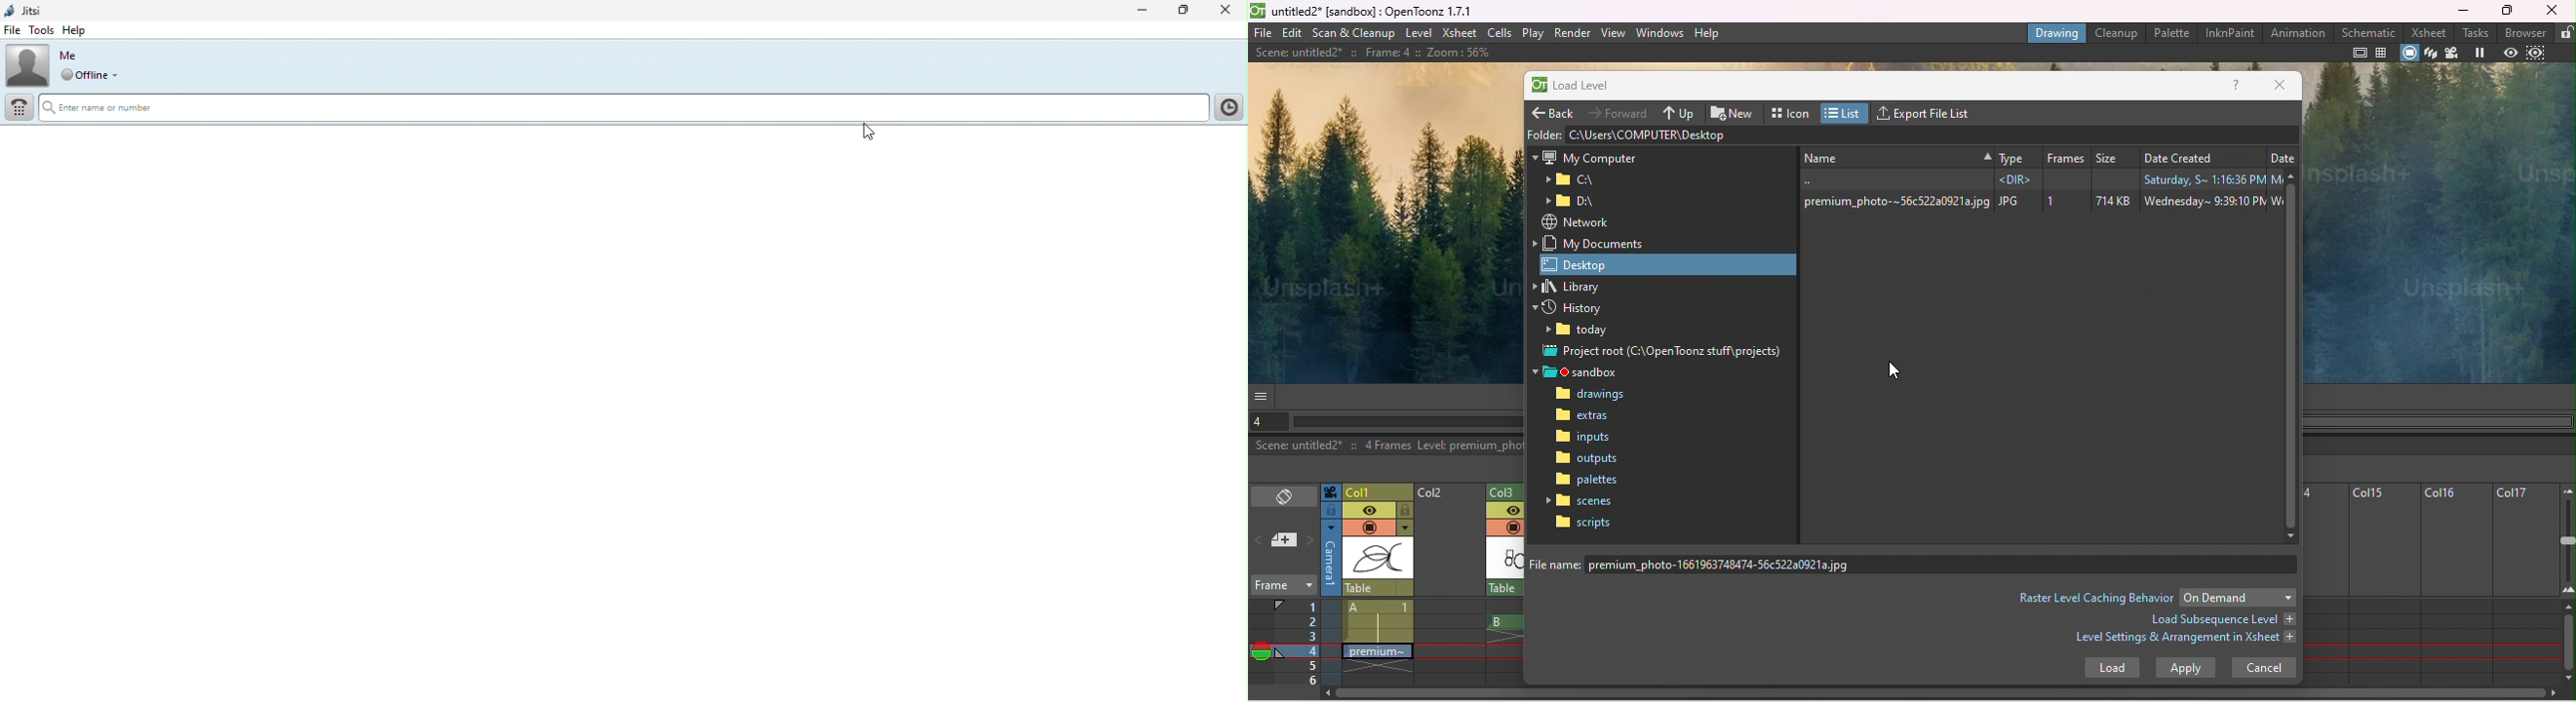 The image size is (2576, 728). I want to click on cursor, so click(874, 132).